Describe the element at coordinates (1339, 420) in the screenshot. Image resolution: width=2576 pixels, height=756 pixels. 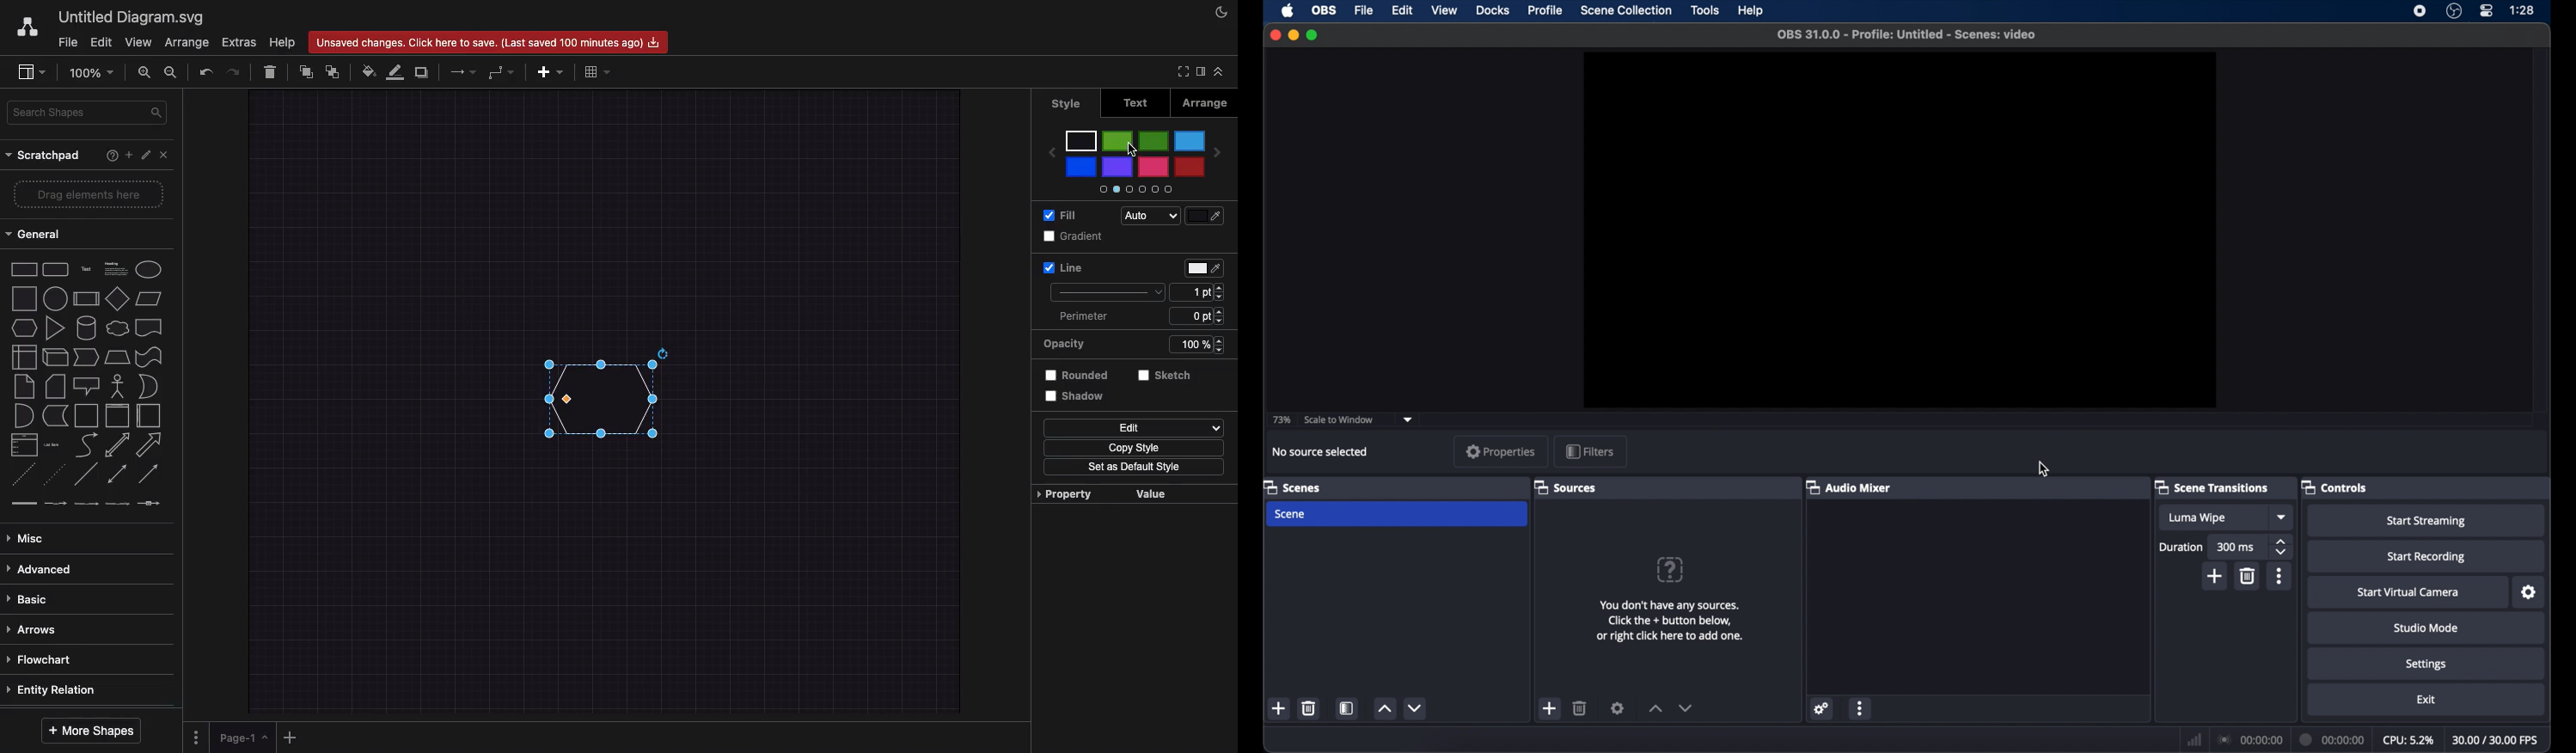
I see `scale to window` at that location.